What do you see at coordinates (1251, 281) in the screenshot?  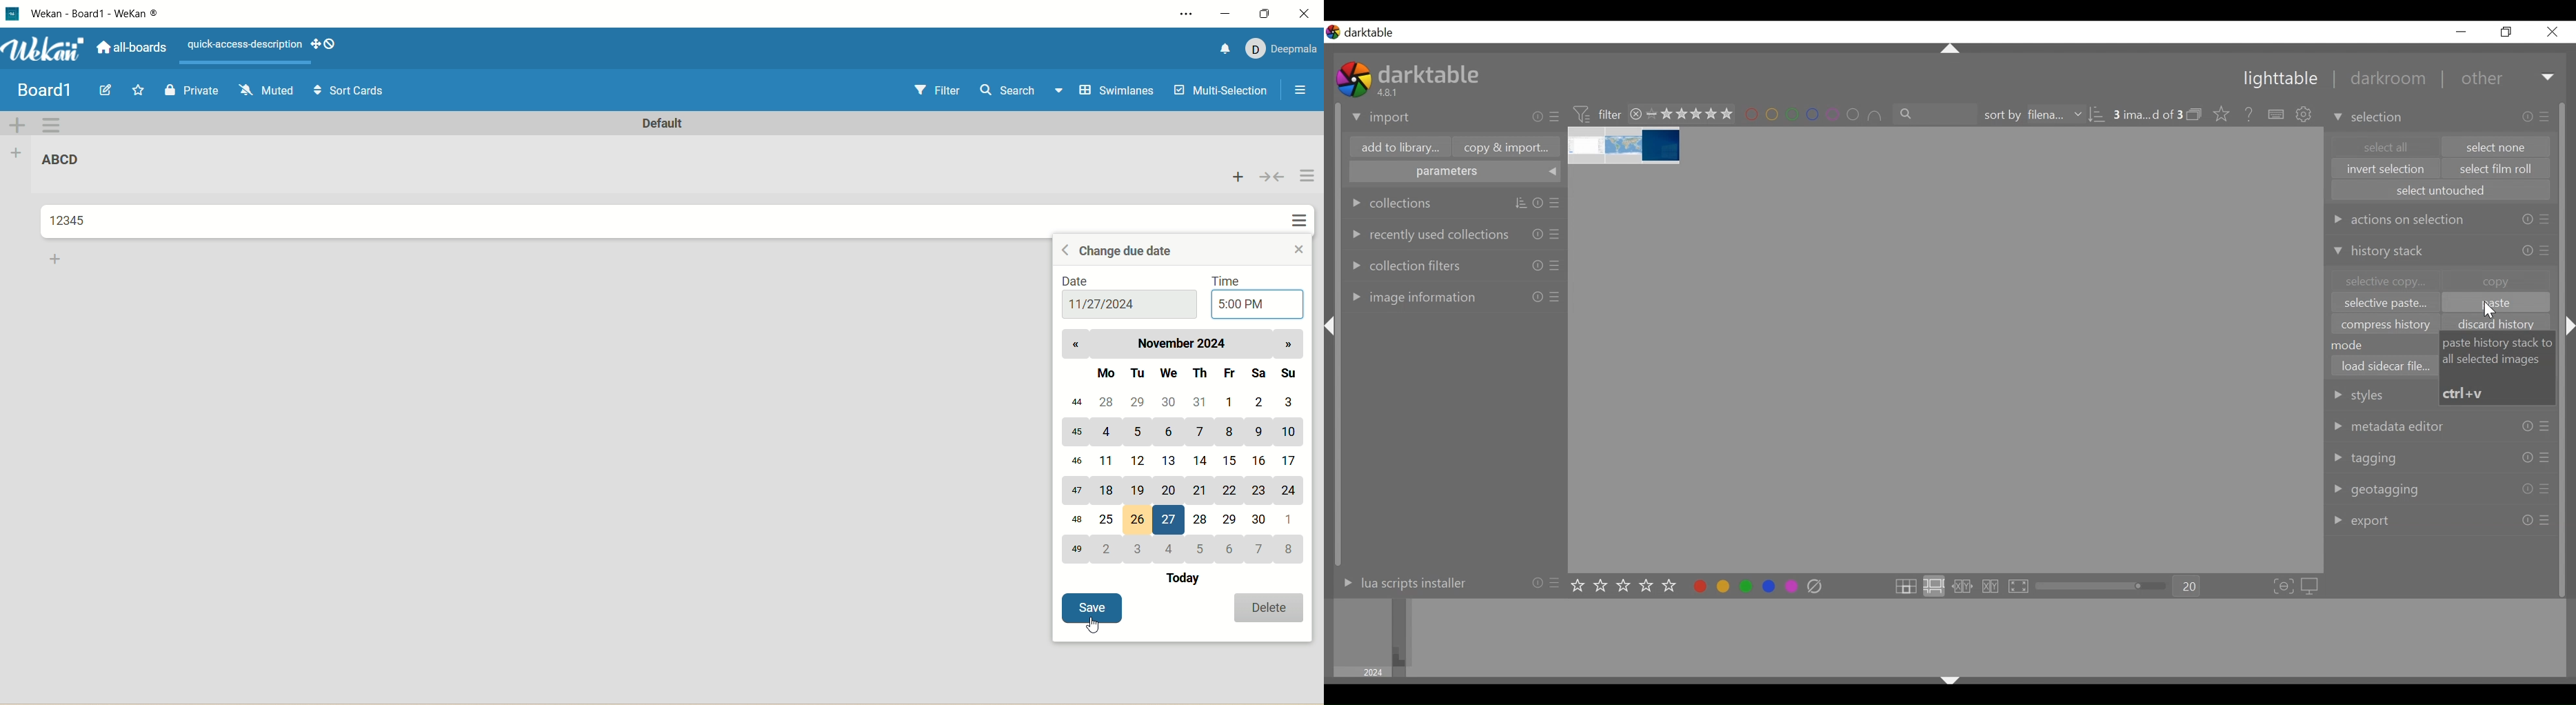 I see `time` at bounding box center [1251, 281].